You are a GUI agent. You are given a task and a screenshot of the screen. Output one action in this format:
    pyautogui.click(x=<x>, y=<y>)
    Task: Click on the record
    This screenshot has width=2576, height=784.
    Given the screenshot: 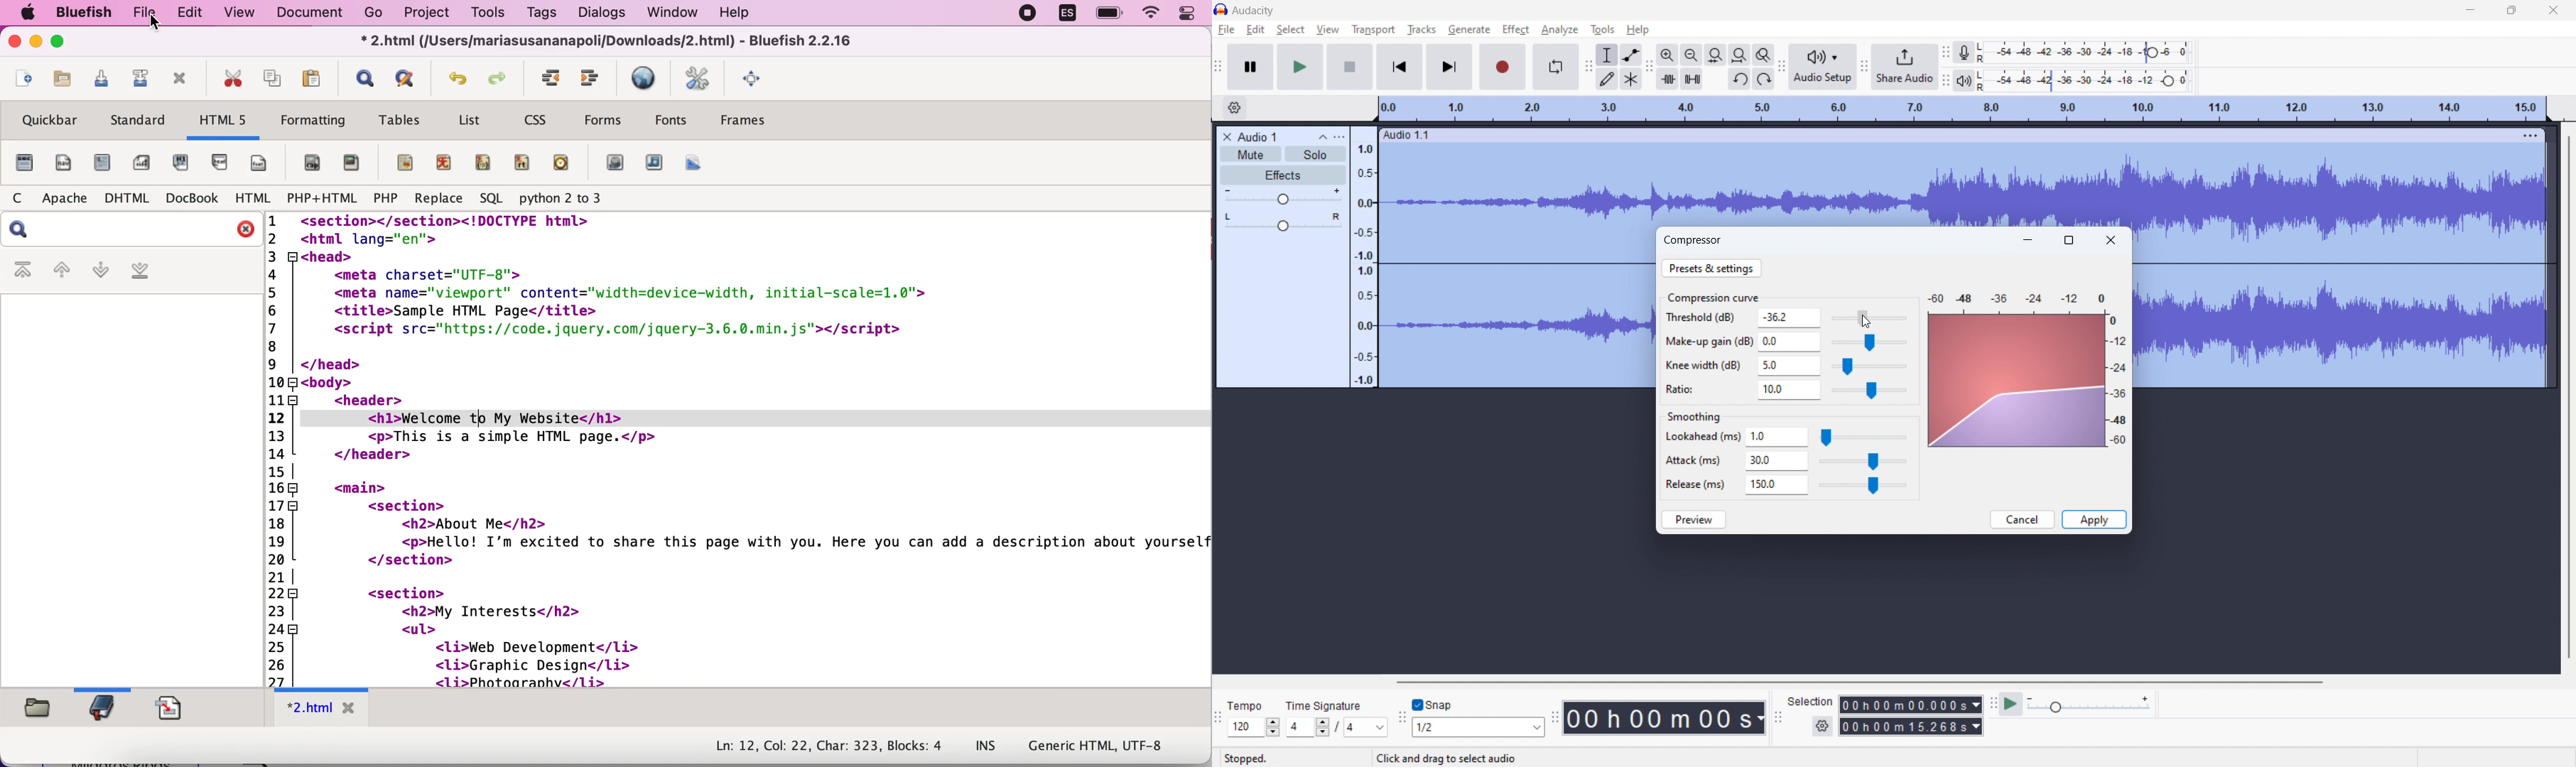 What is the action you would take?
    pyautogui.click(x=1503, y=67)
    